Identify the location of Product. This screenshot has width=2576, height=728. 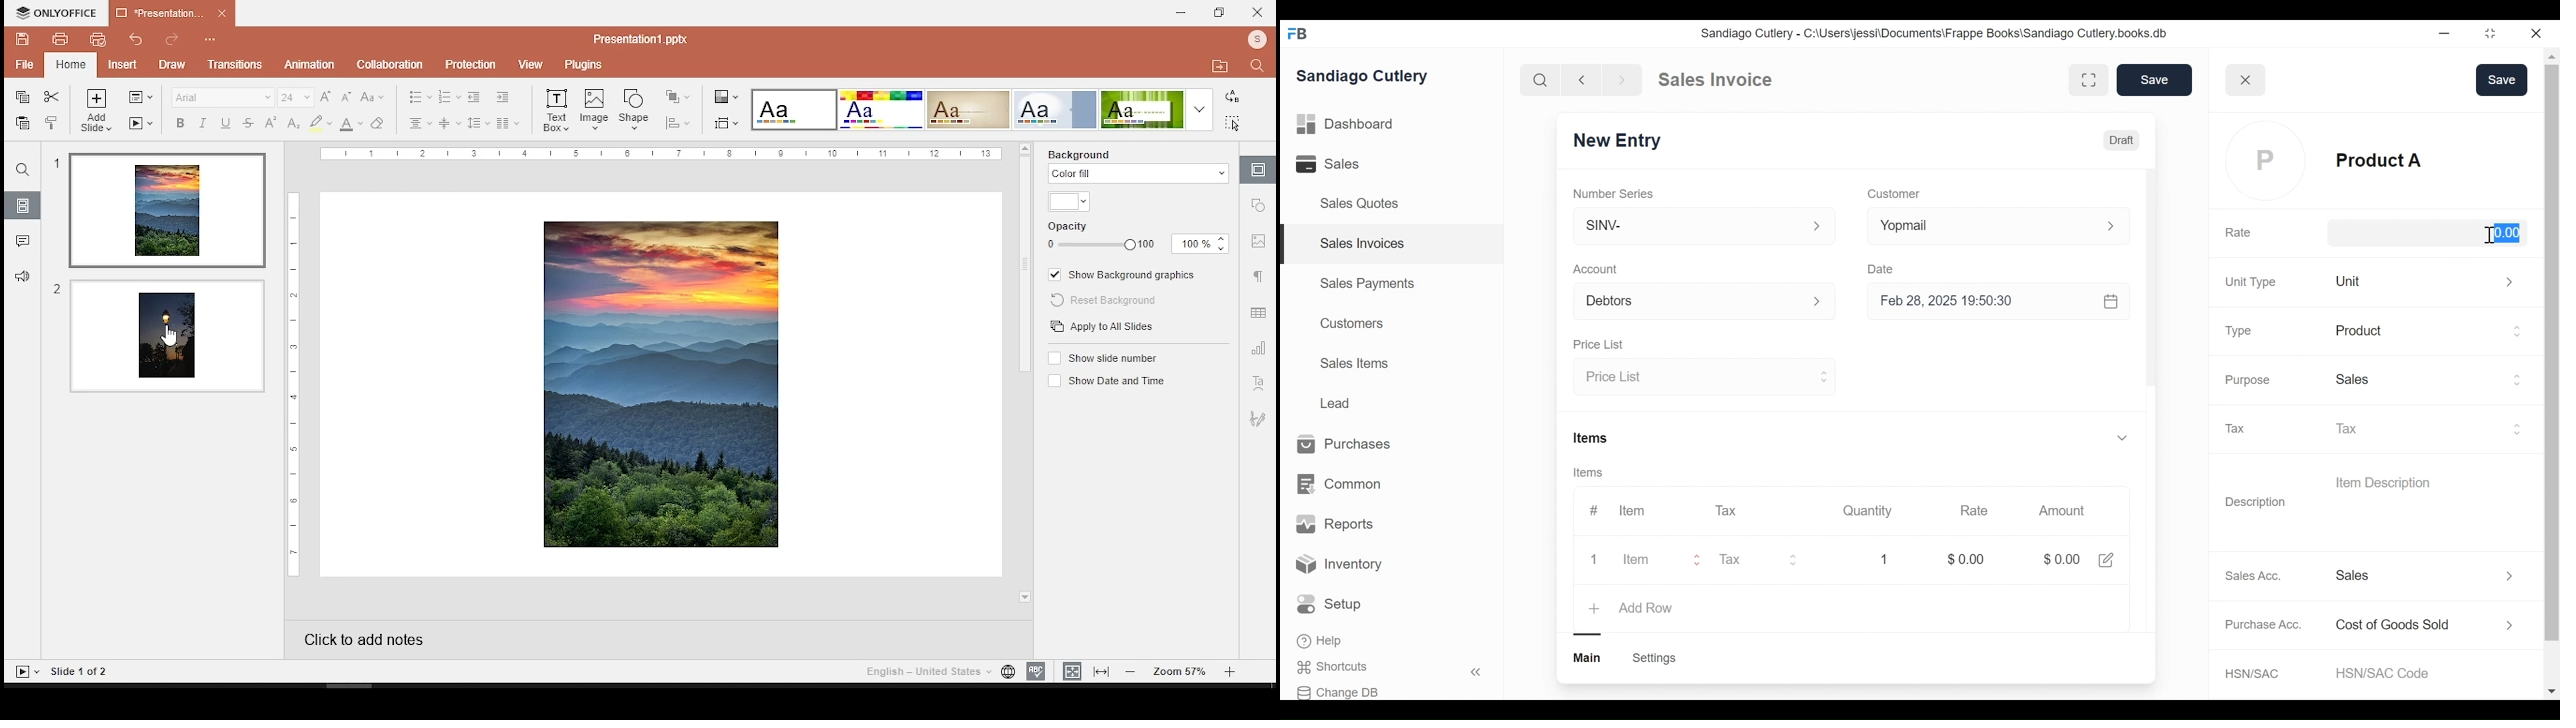
(2430, 333).